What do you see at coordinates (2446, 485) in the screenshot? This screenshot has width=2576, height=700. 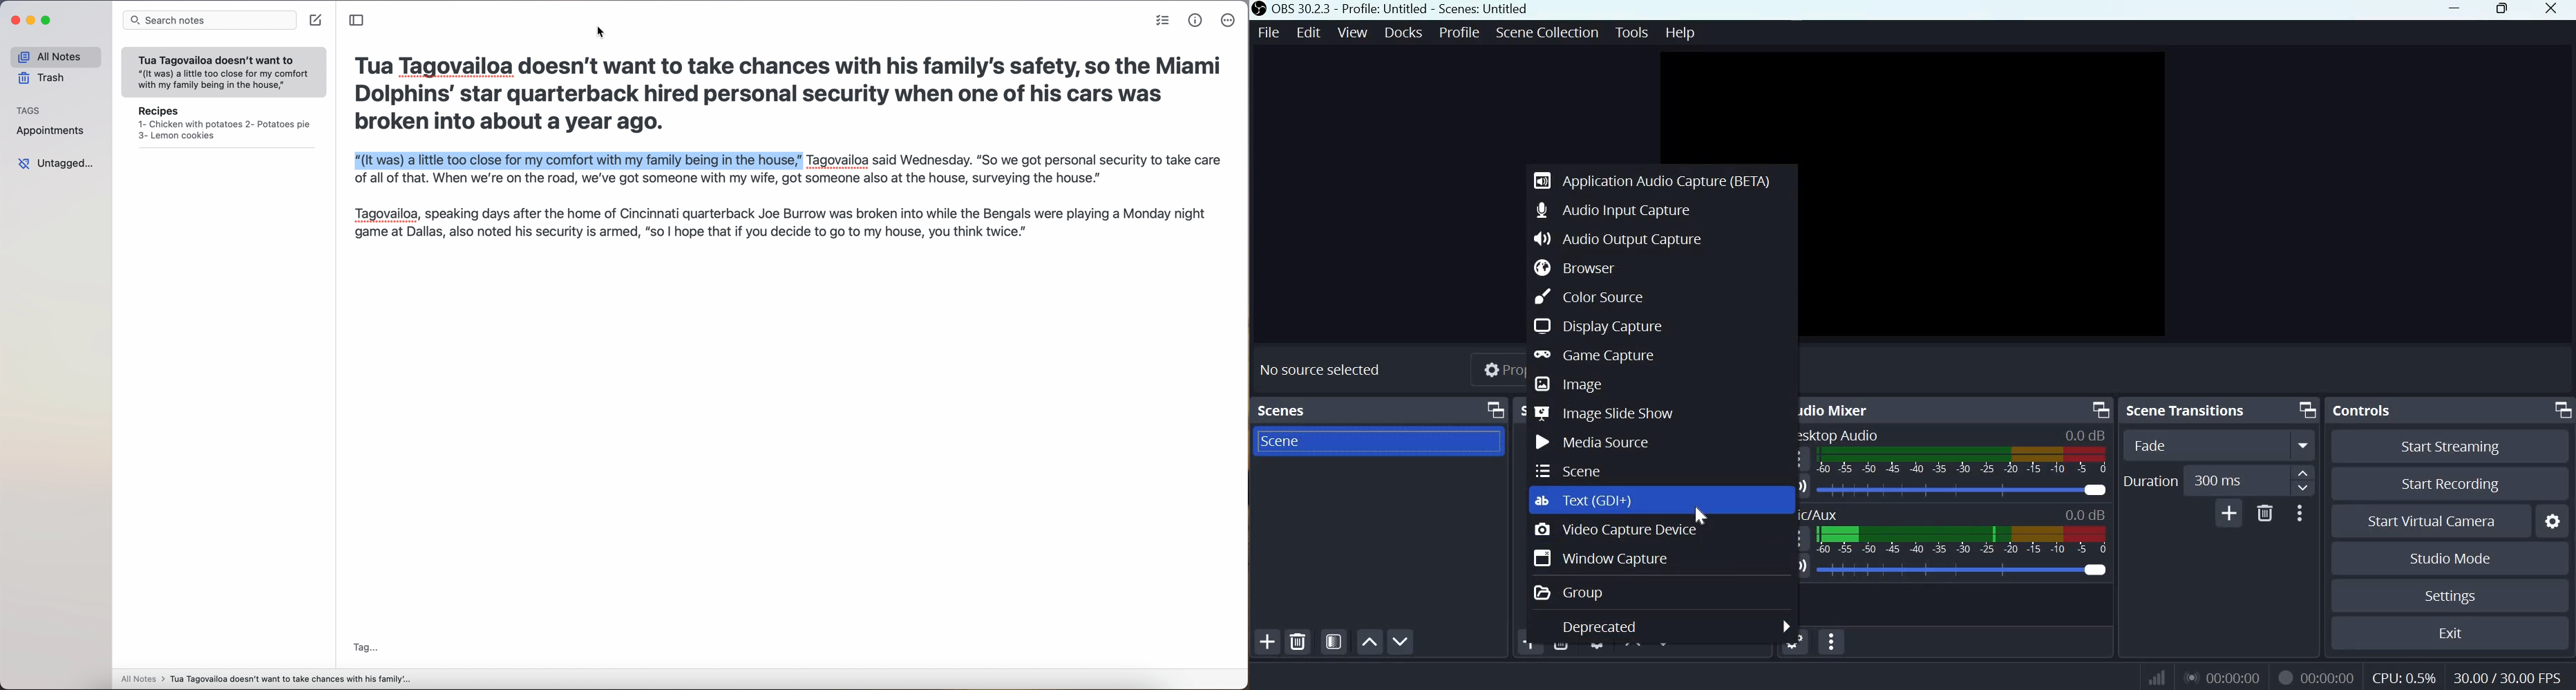 I see `Start recording` at bounding box center [2446, 485].